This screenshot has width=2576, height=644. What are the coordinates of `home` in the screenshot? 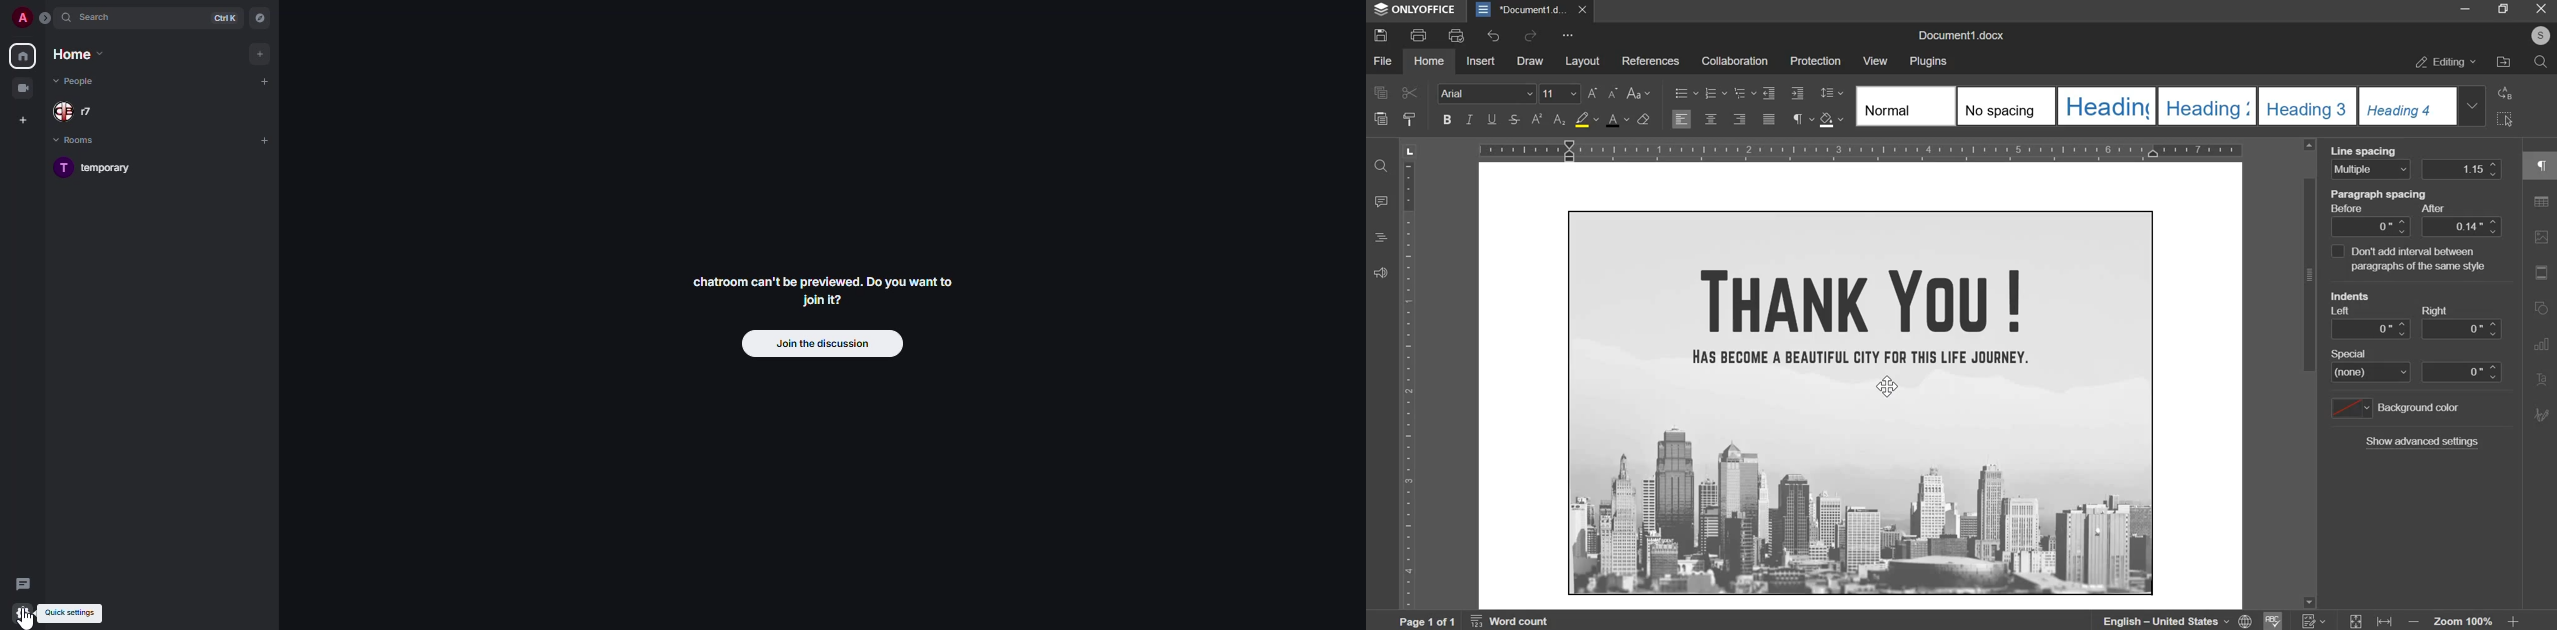 It's located at (78, 57).